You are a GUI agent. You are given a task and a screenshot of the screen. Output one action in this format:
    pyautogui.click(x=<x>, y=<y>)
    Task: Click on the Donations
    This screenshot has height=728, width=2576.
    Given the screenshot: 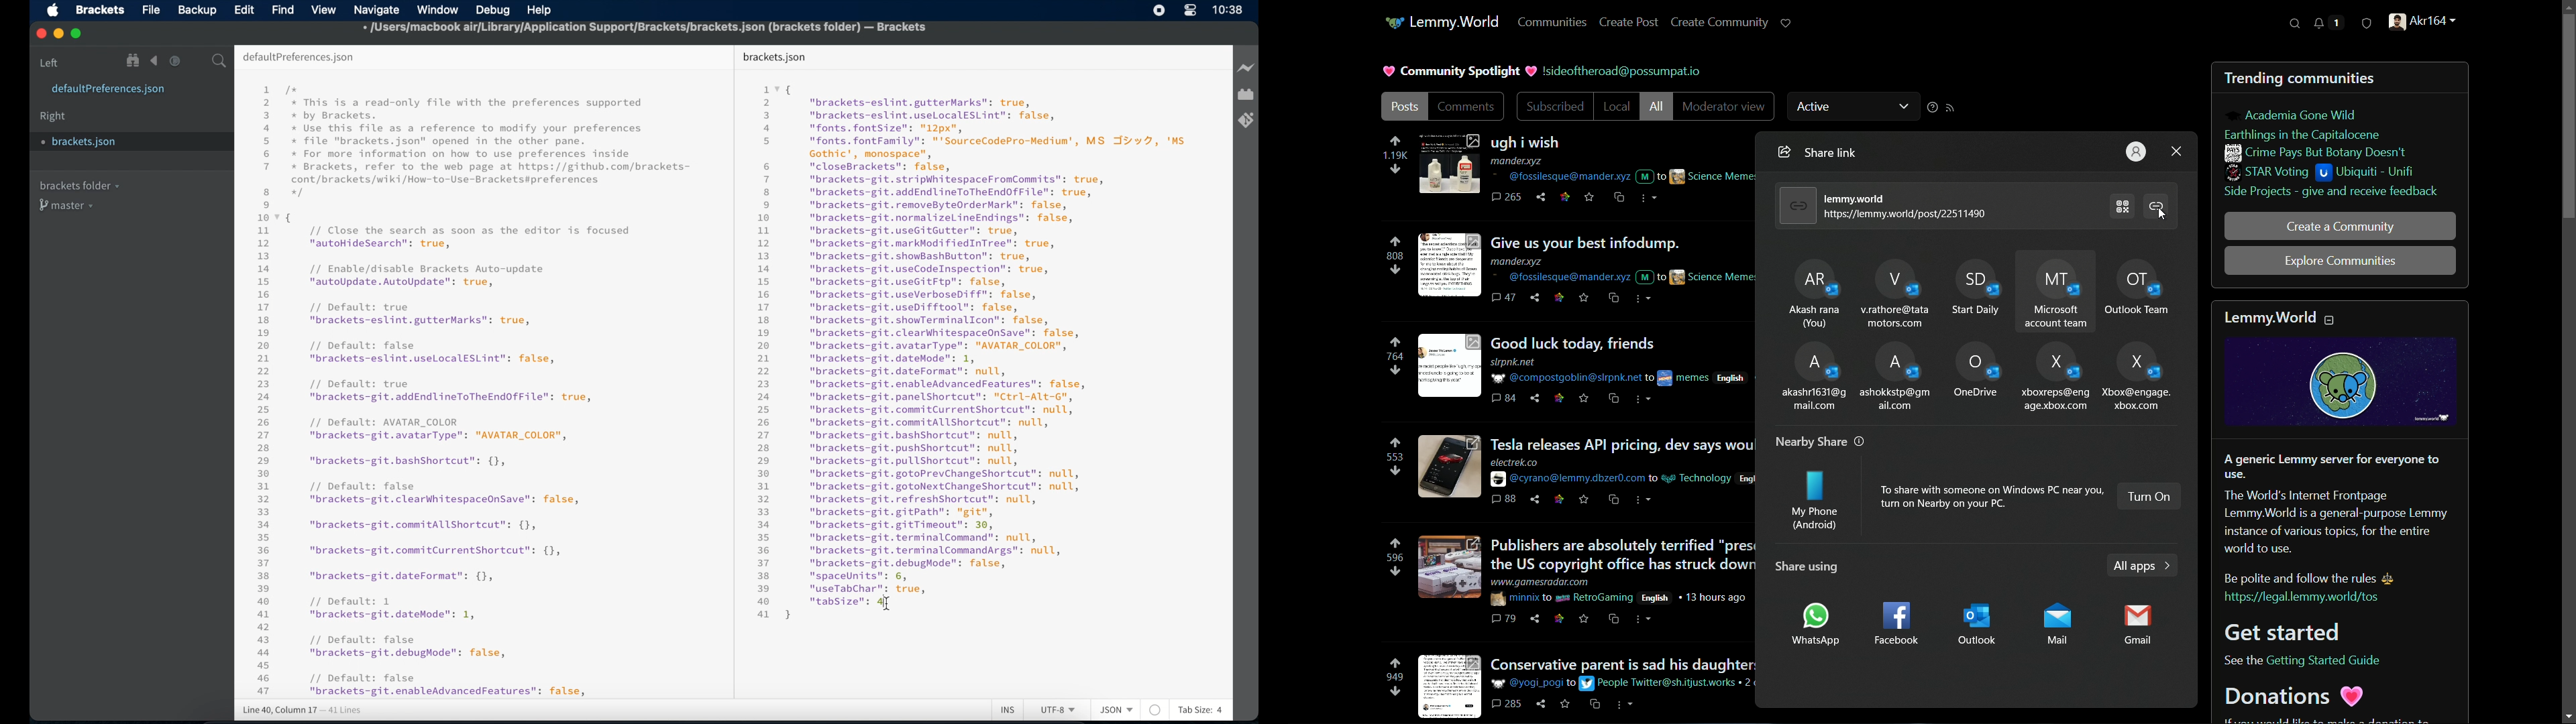 What is the action you would take?
    pyautogui.click(x=2298, y=696)
    